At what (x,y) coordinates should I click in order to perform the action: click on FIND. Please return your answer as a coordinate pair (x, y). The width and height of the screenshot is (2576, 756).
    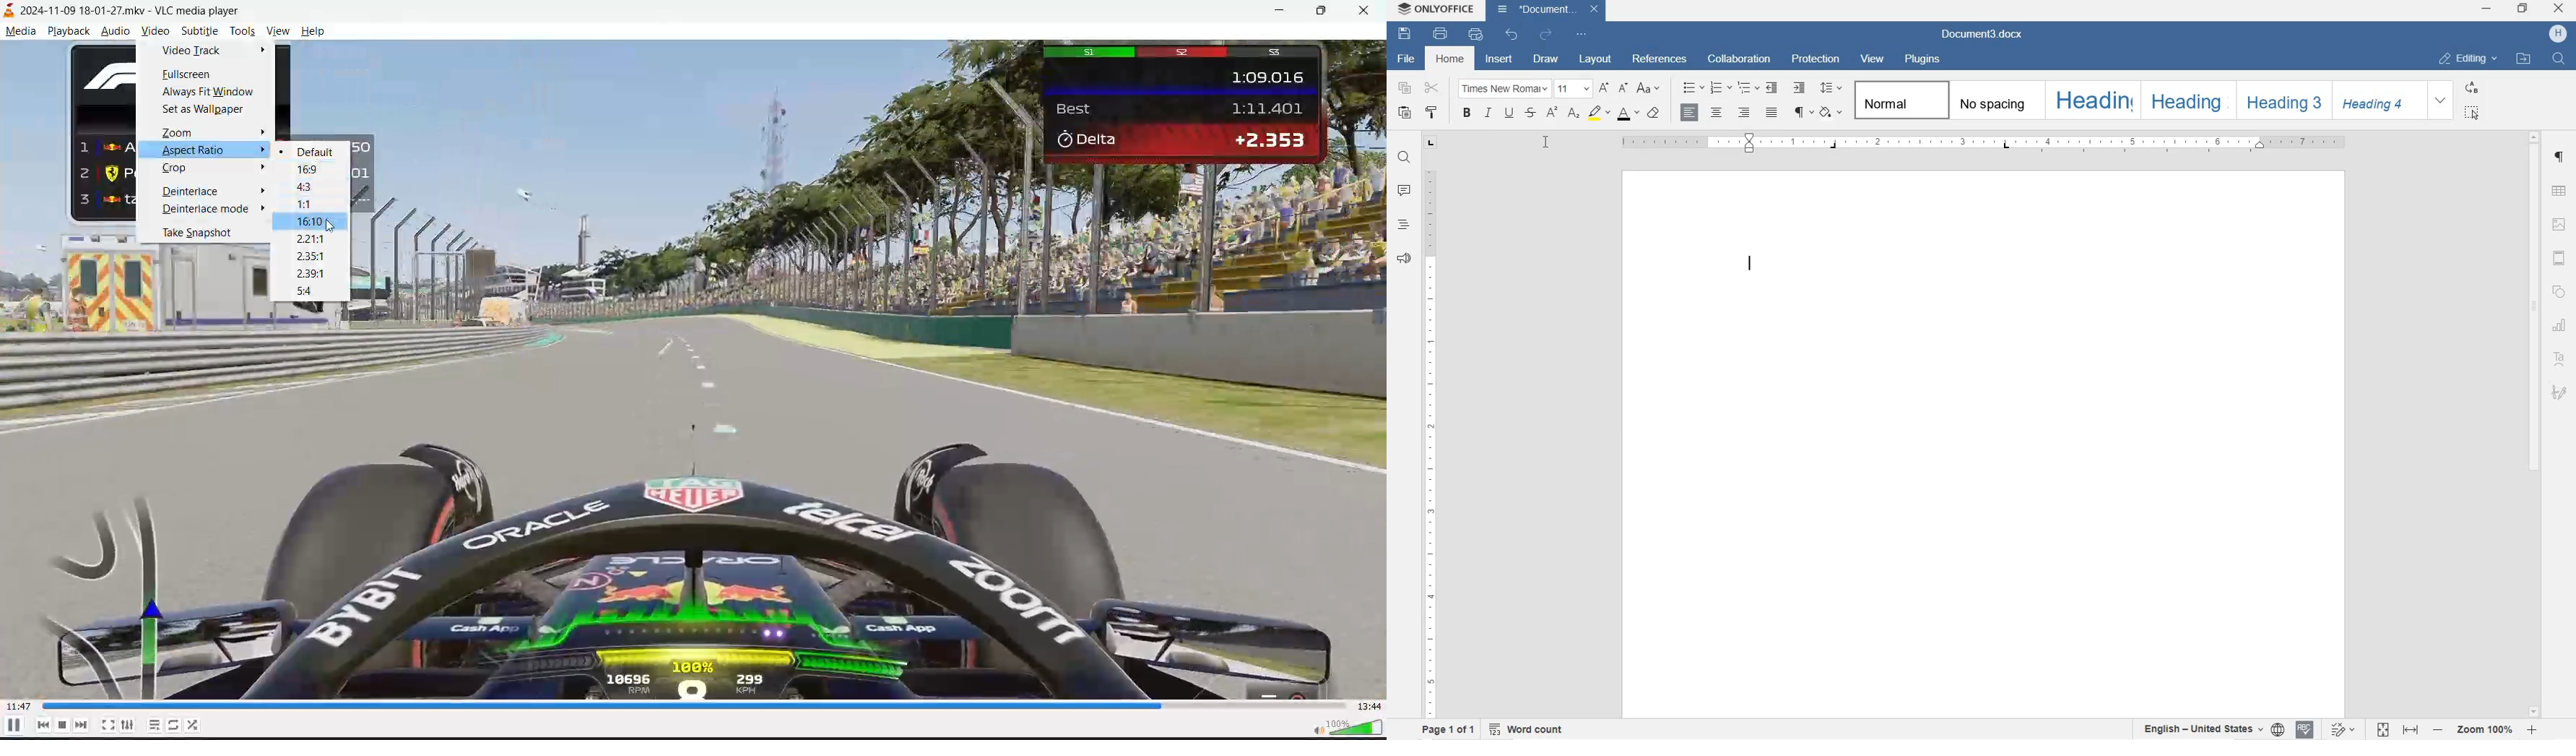
    Looking at the image, I should click on (1401, 157).